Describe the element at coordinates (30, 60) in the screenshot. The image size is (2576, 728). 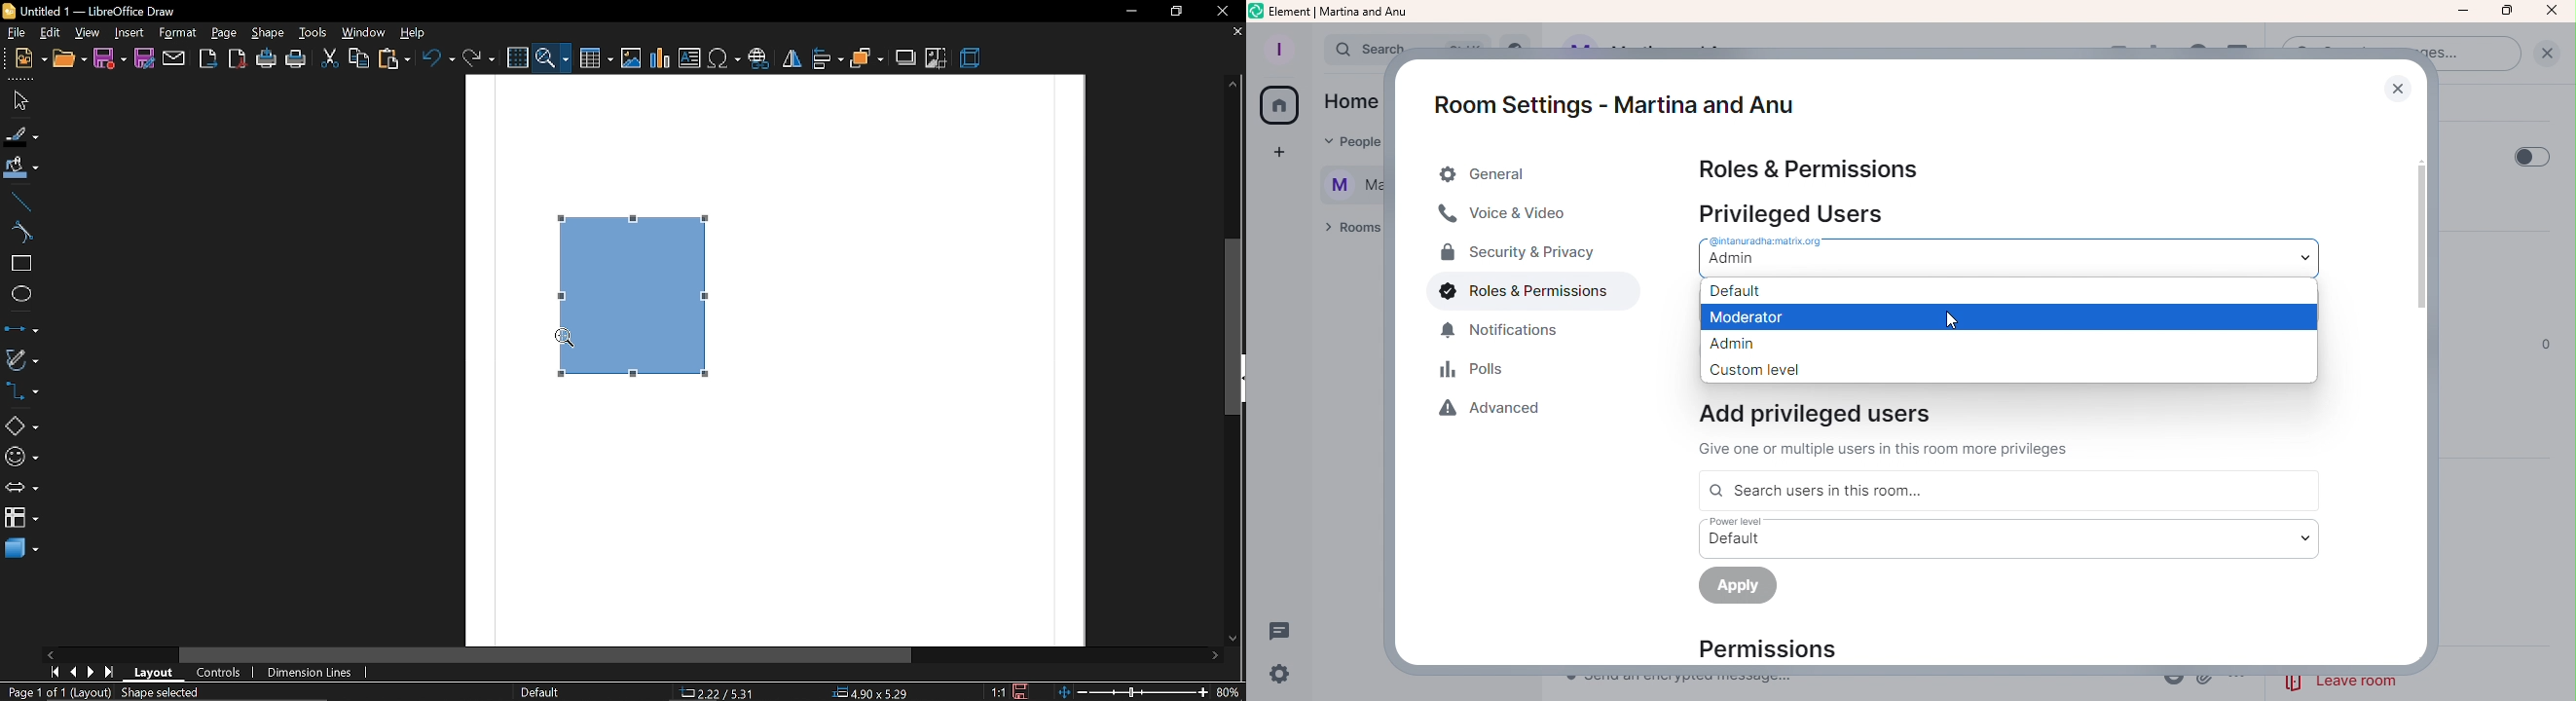
I see `new` at that location.